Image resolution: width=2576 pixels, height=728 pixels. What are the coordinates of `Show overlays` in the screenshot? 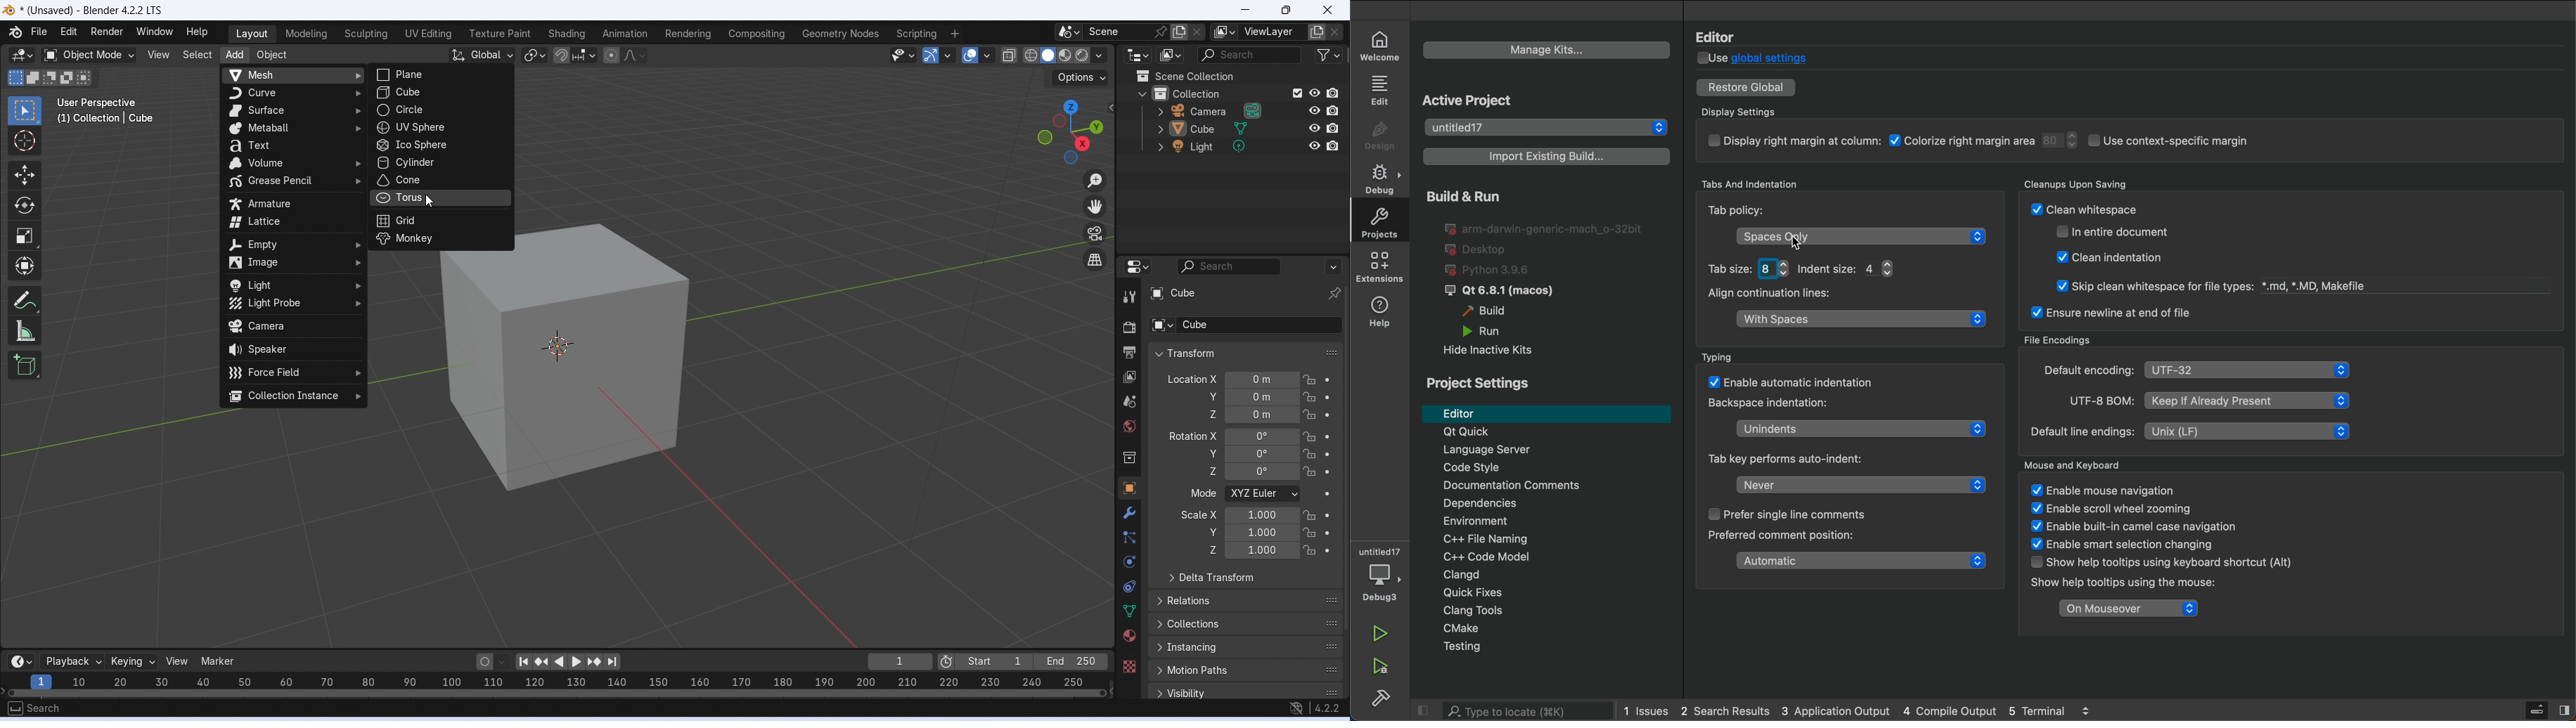 It's located at (977, 56).